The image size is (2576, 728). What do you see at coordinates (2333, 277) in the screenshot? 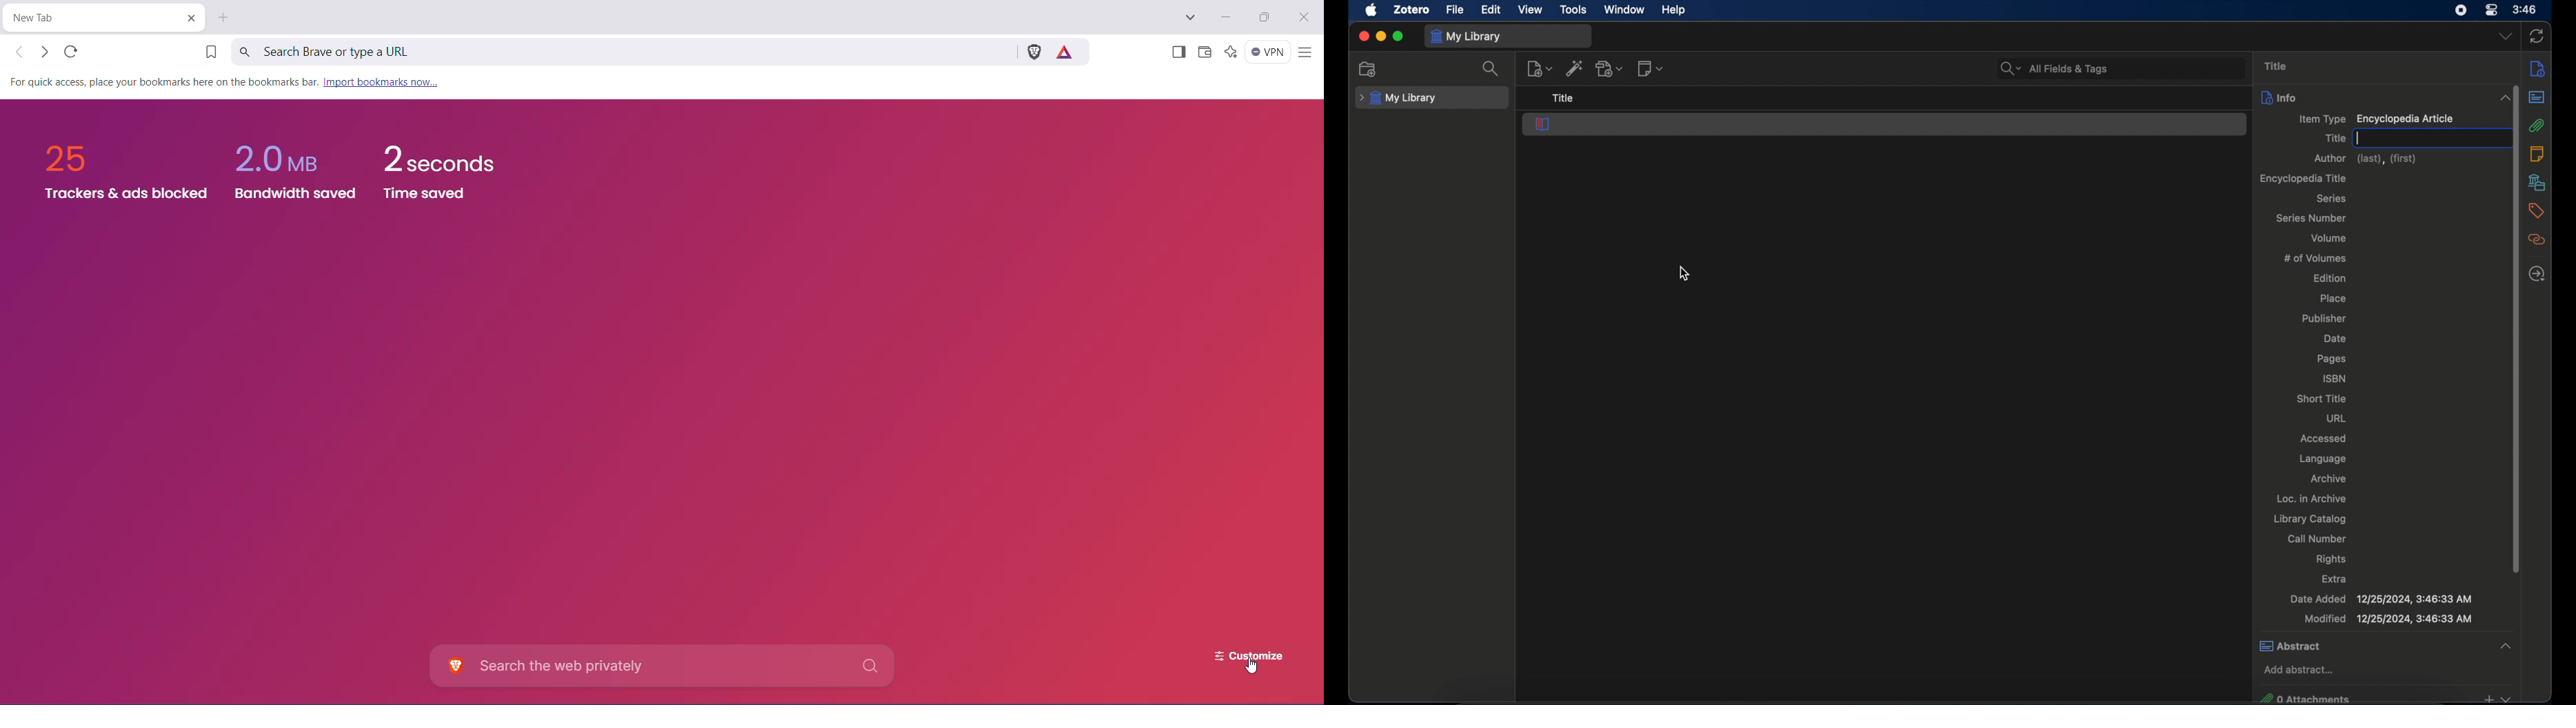
I see `edition` at bounding box center [2333, 277].